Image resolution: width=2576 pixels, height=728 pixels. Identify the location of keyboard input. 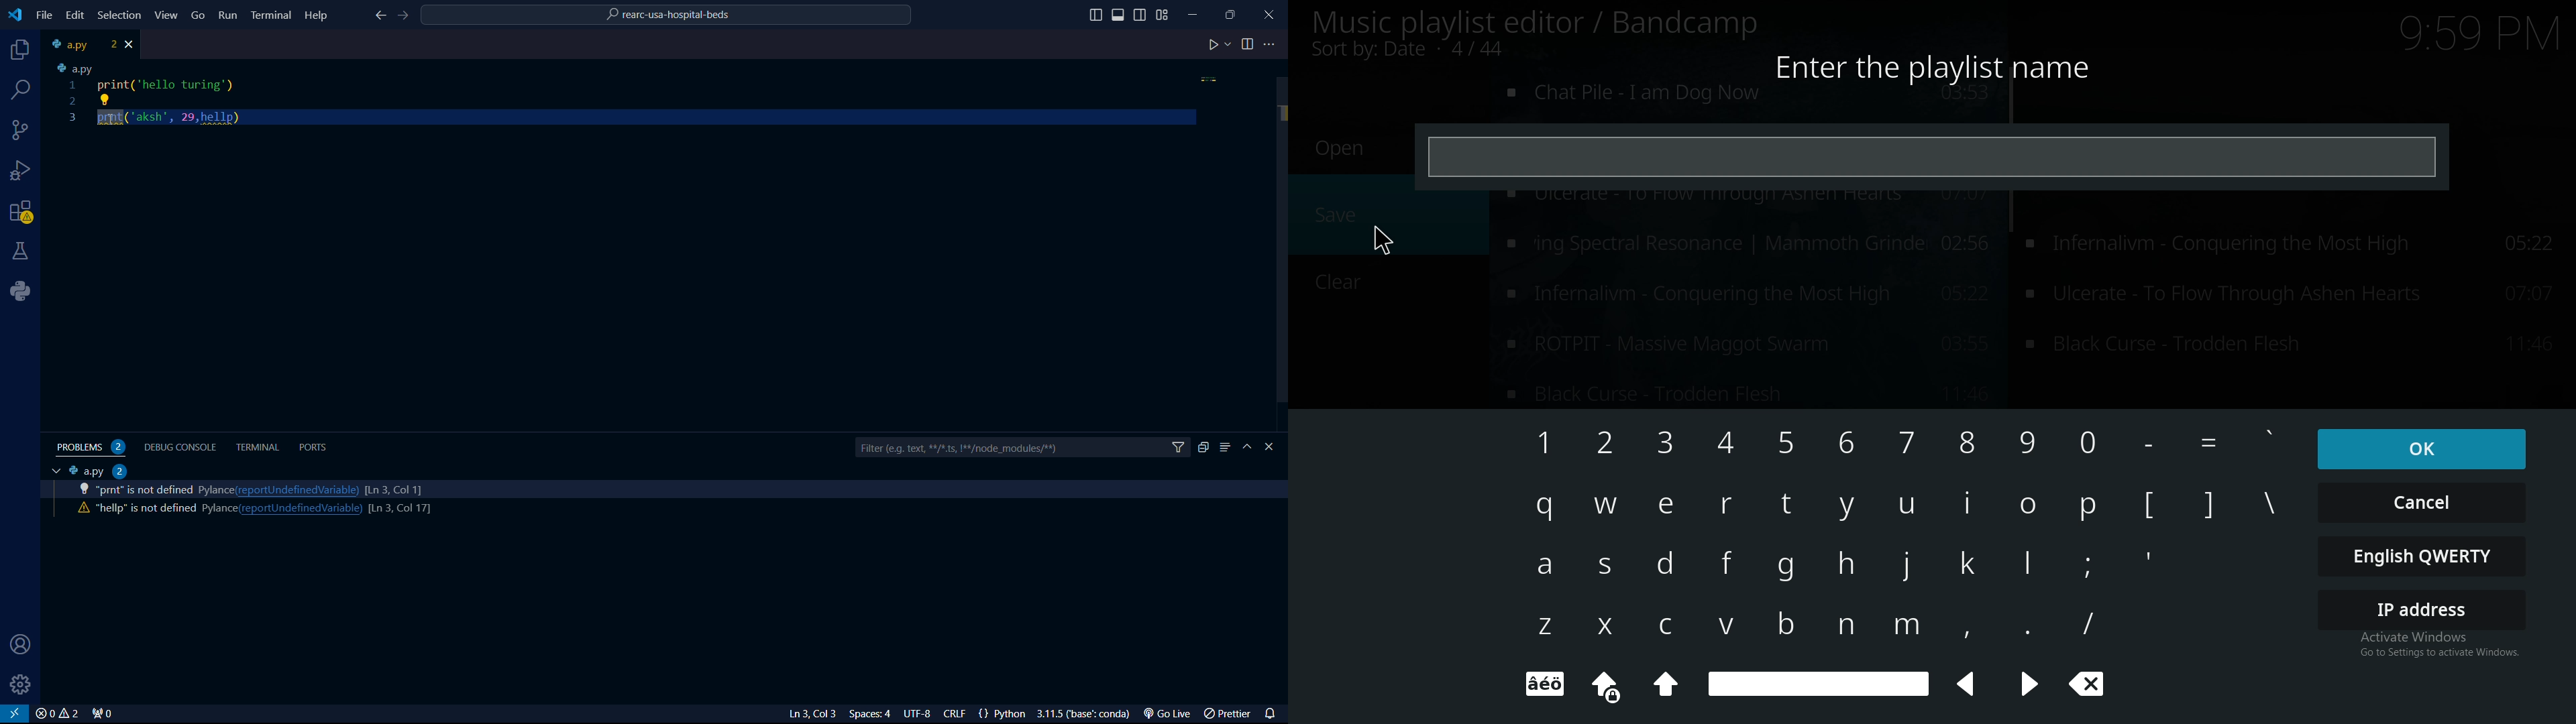
(1606, 440).